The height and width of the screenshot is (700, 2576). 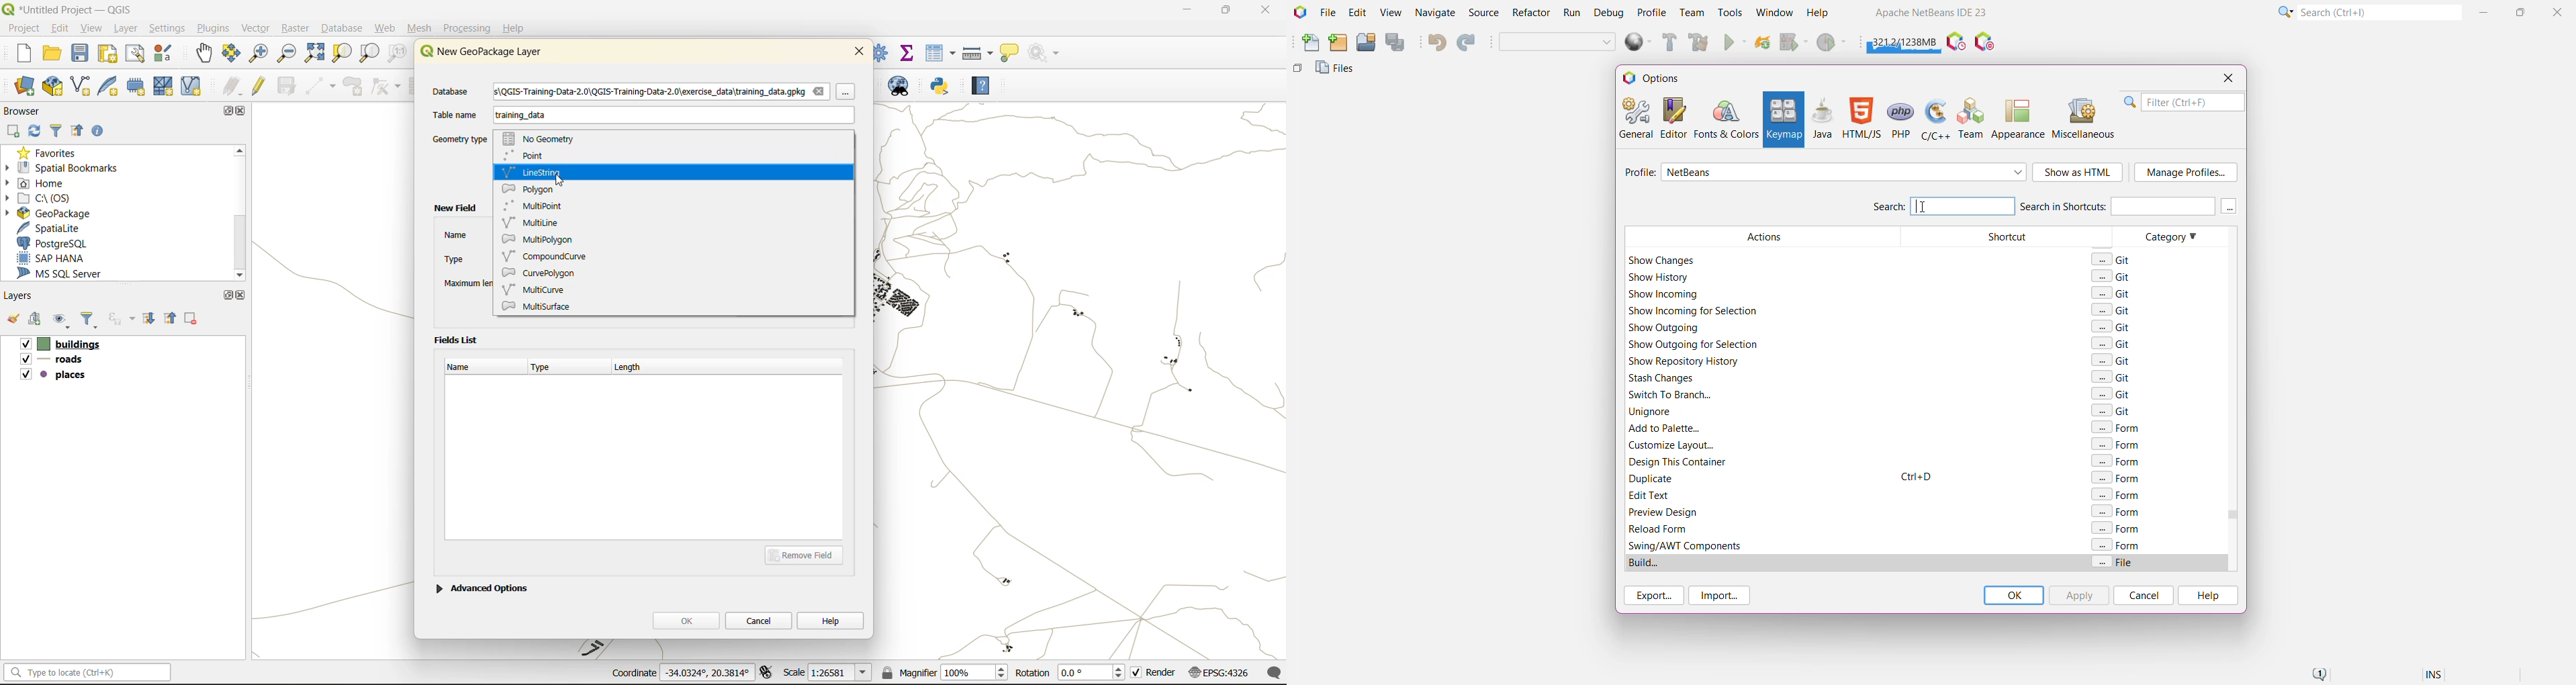 I want to click on help, so click(x=831, y=620).